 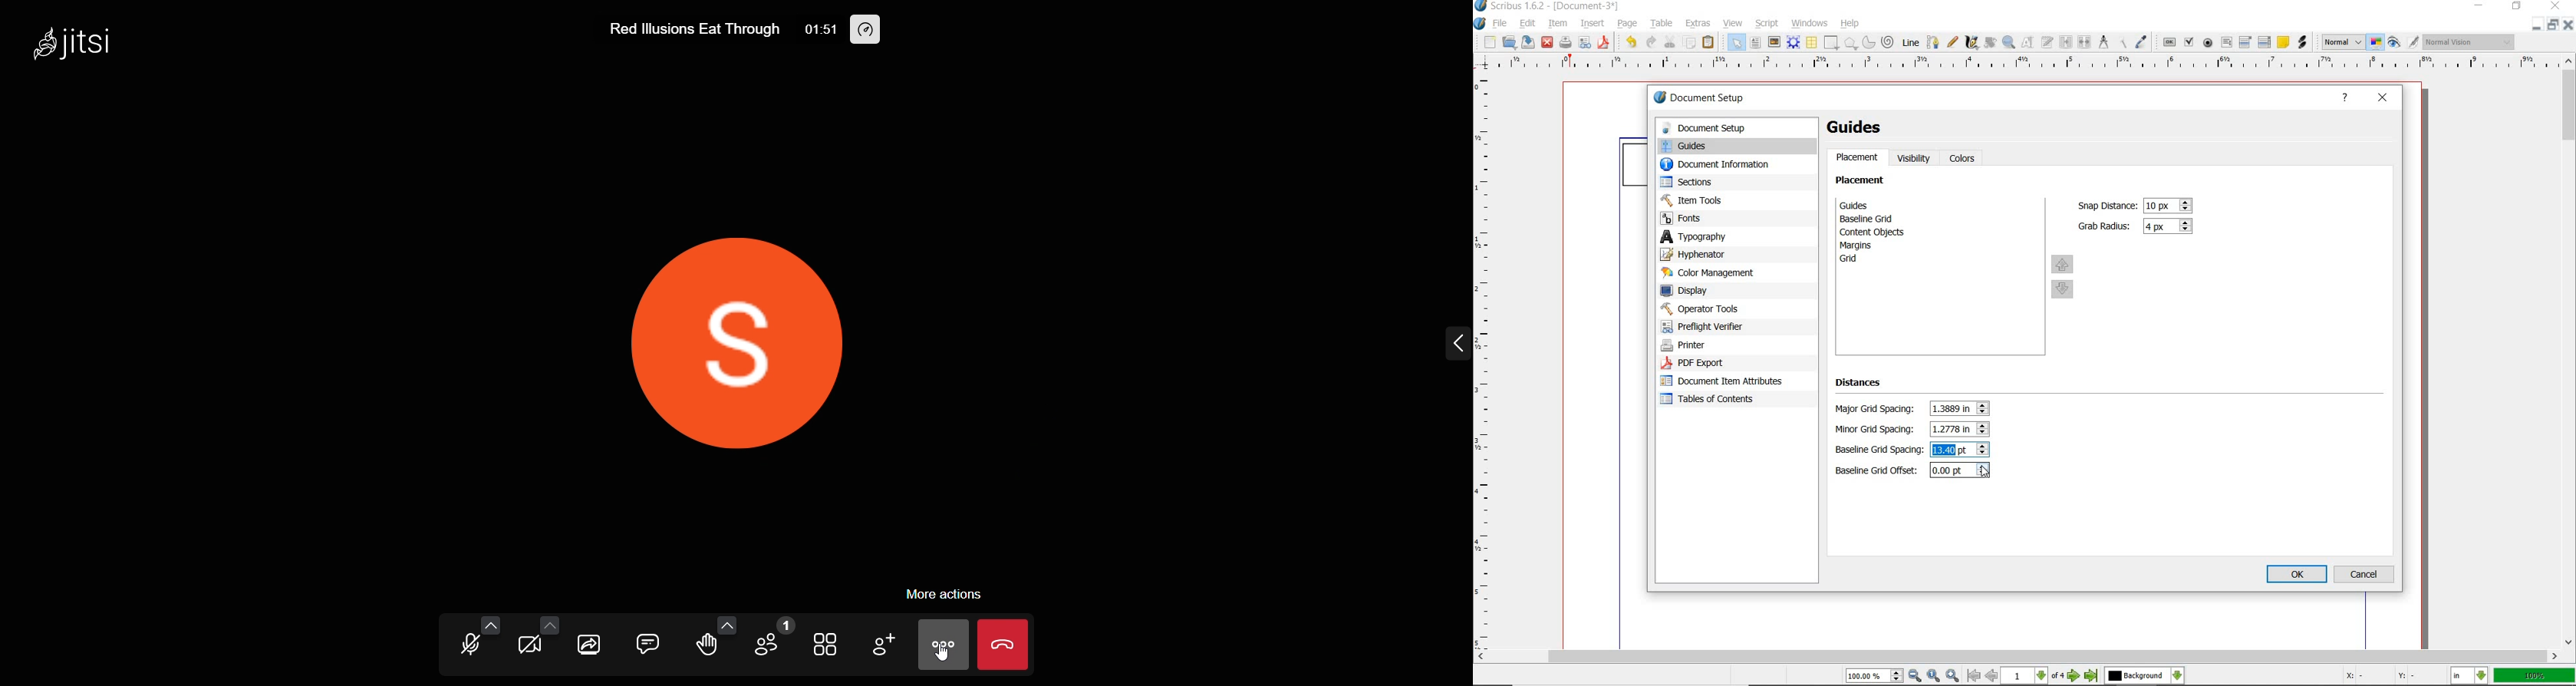 I want to click on page, so click(x=1627, y=24).